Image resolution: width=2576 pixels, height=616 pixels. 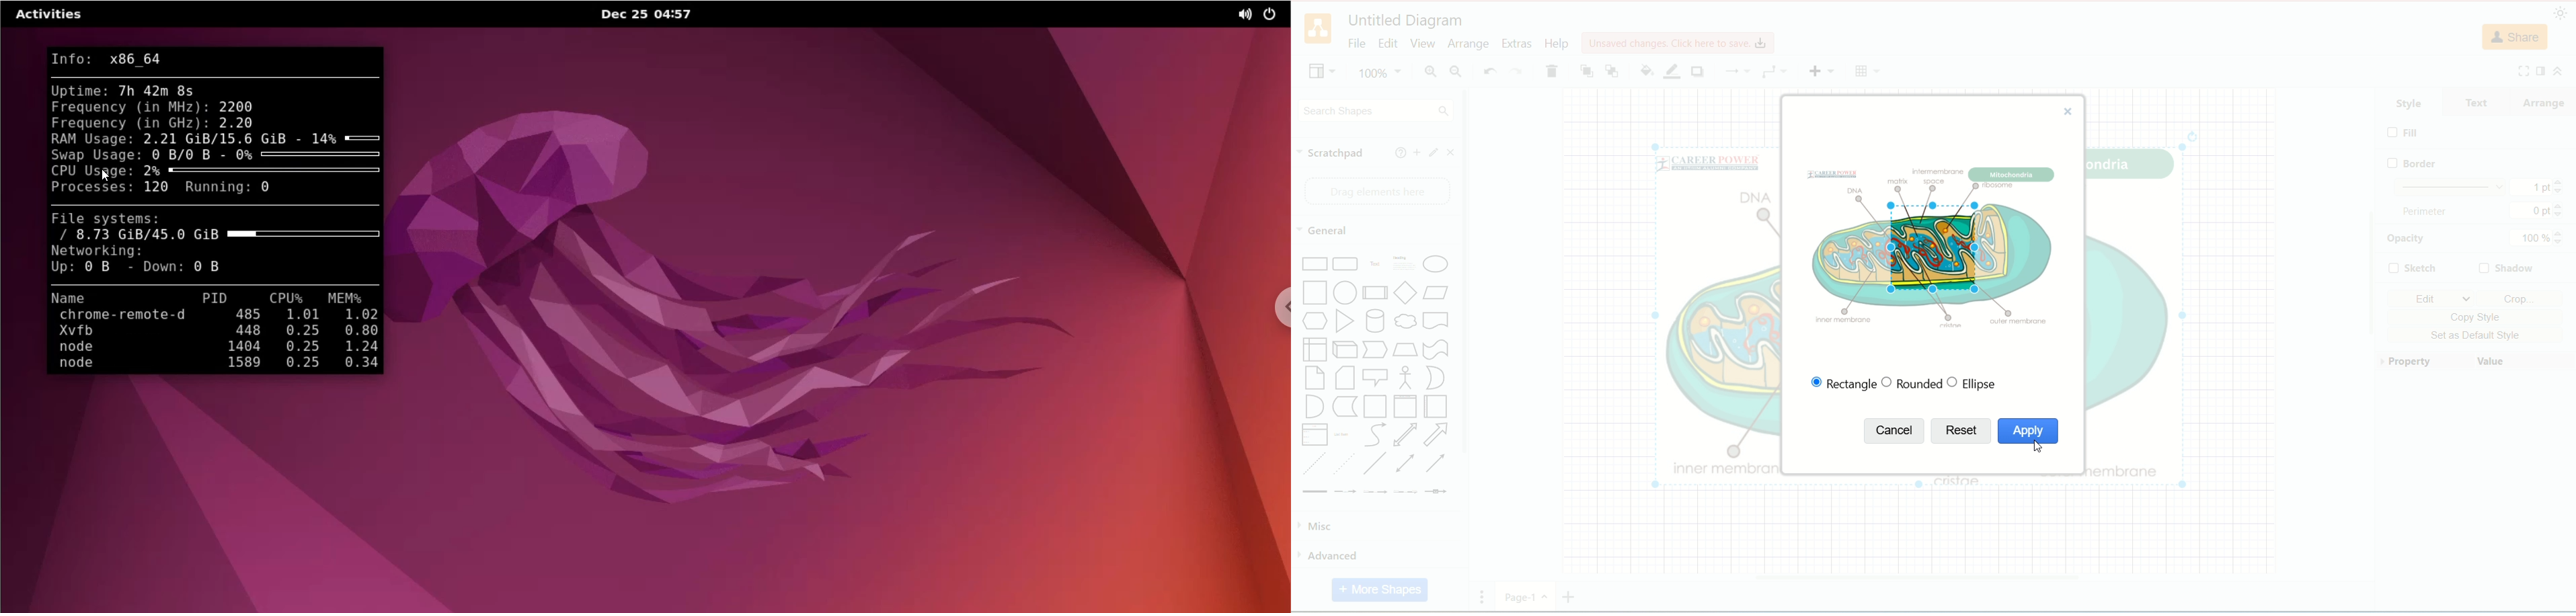 I want to click on Circle, so click(x=1345, y=293).